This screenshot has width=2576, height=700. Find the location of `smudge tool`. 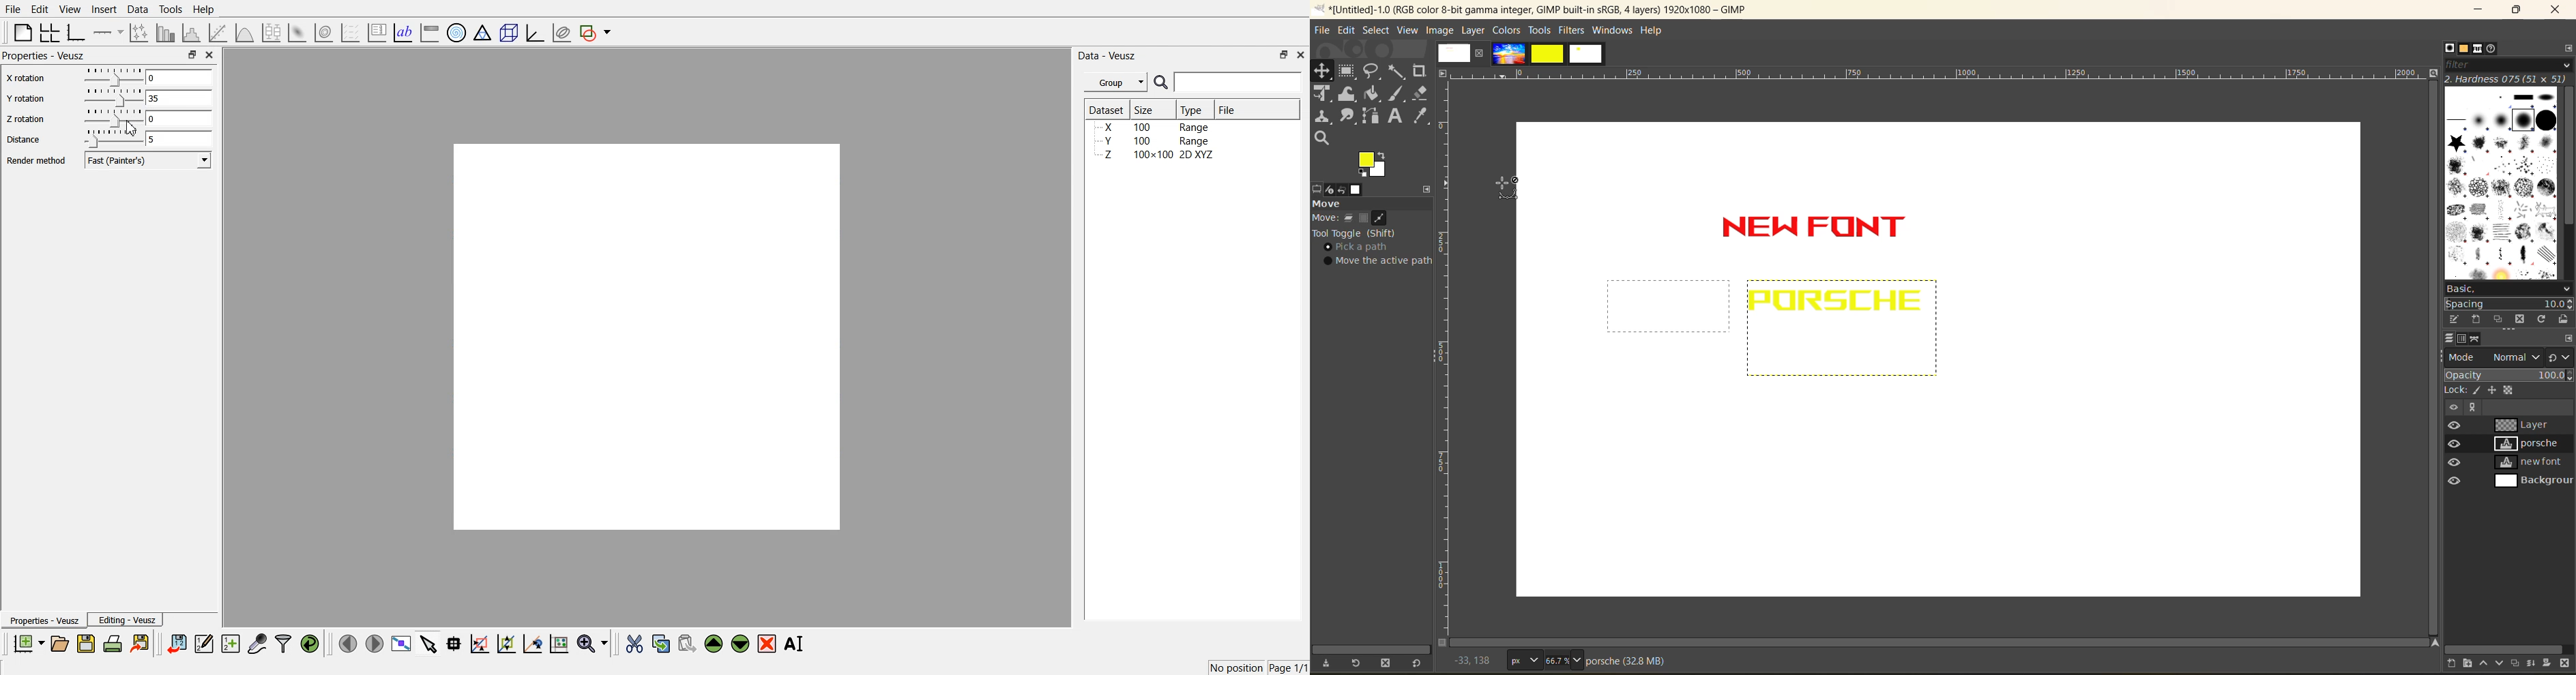

smudge tool is located at coordinates (1348, 116).